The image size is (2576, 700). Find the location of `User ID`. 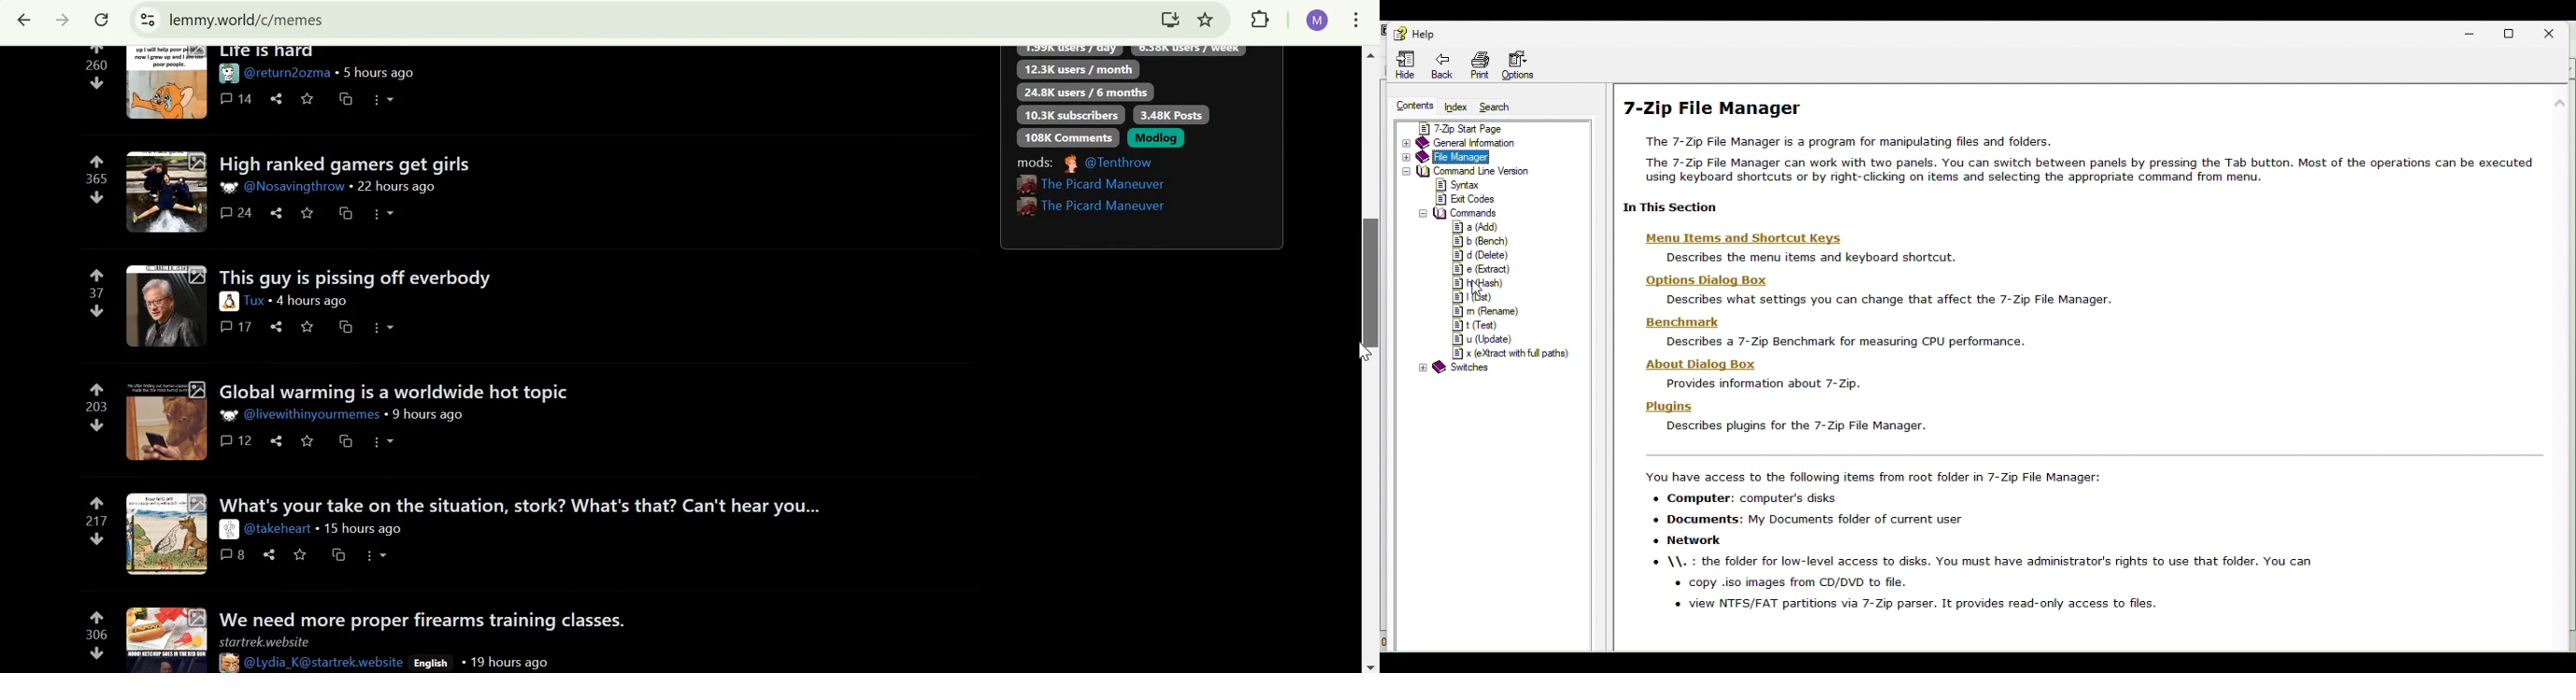

User ID is located at coordinates (293, 188).